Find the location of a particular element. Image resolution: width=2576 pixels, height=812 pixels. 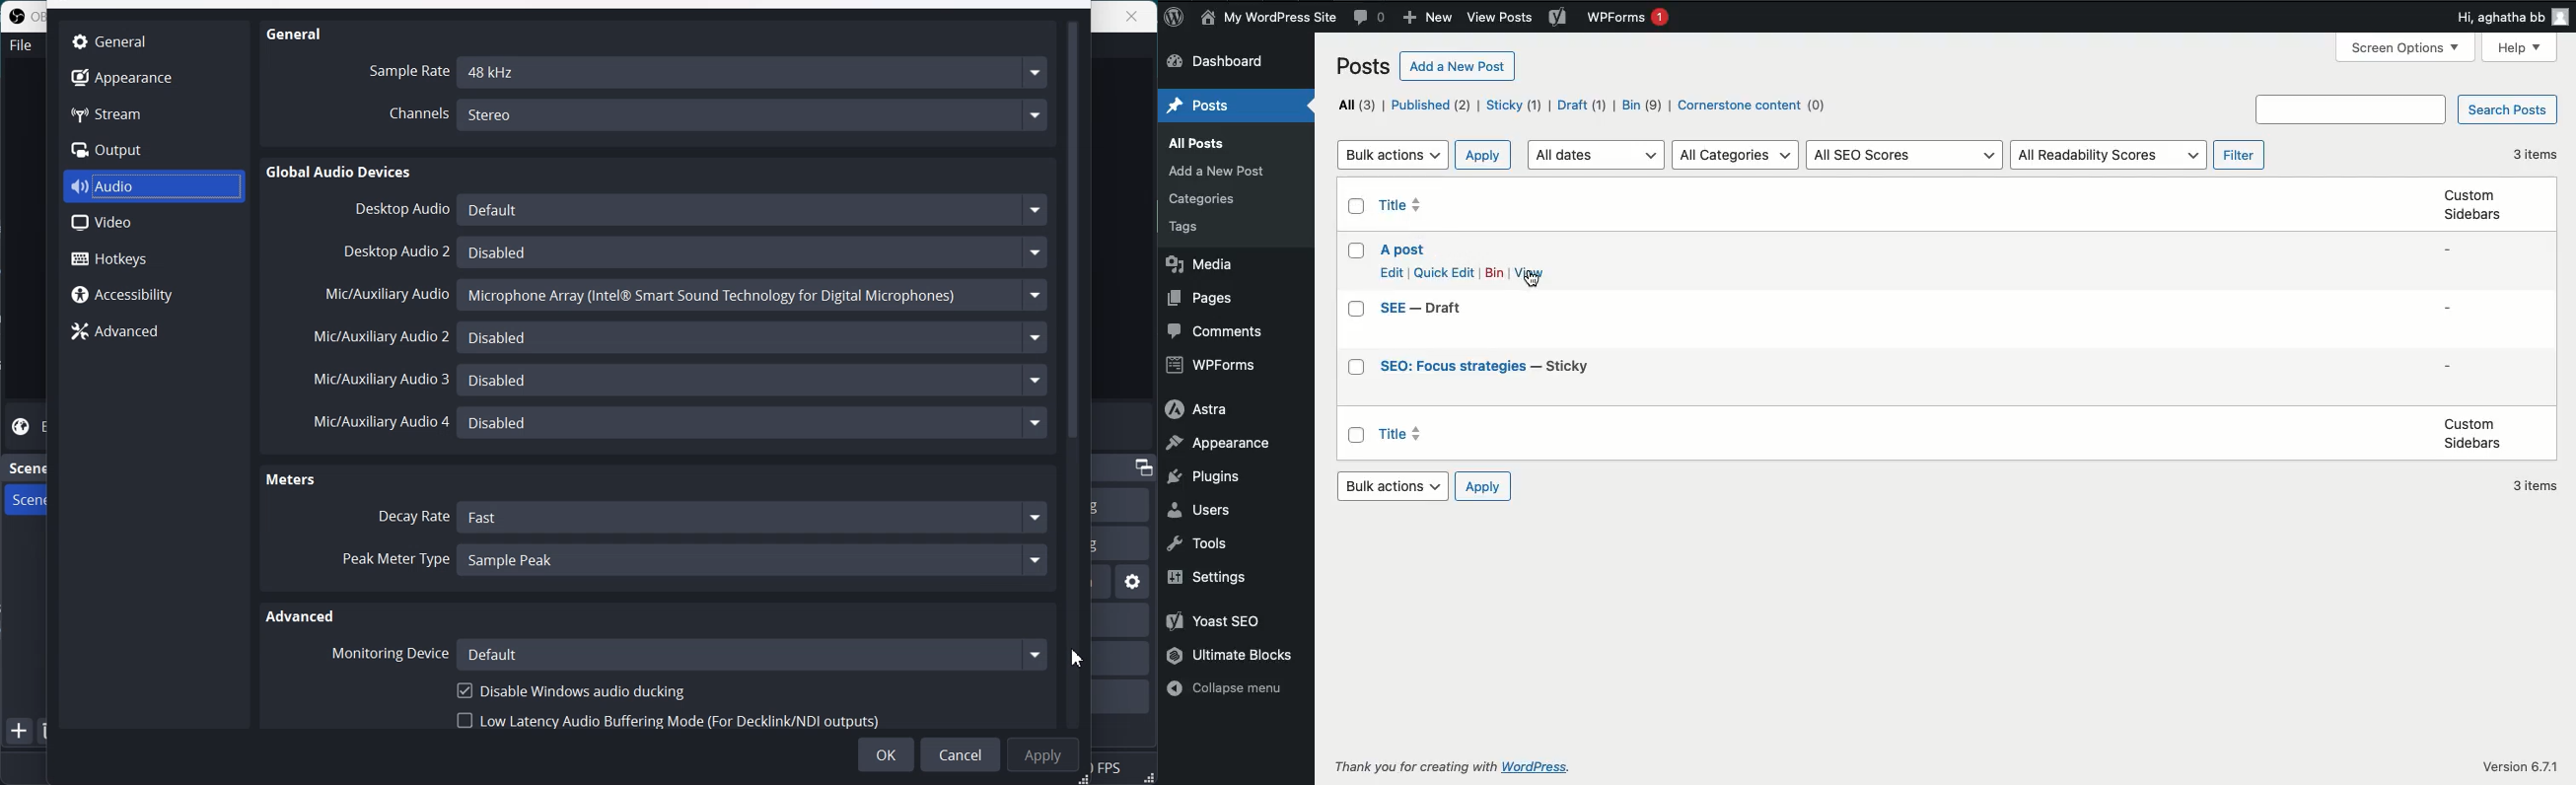

Appearance is located at coordinates (121, 76).